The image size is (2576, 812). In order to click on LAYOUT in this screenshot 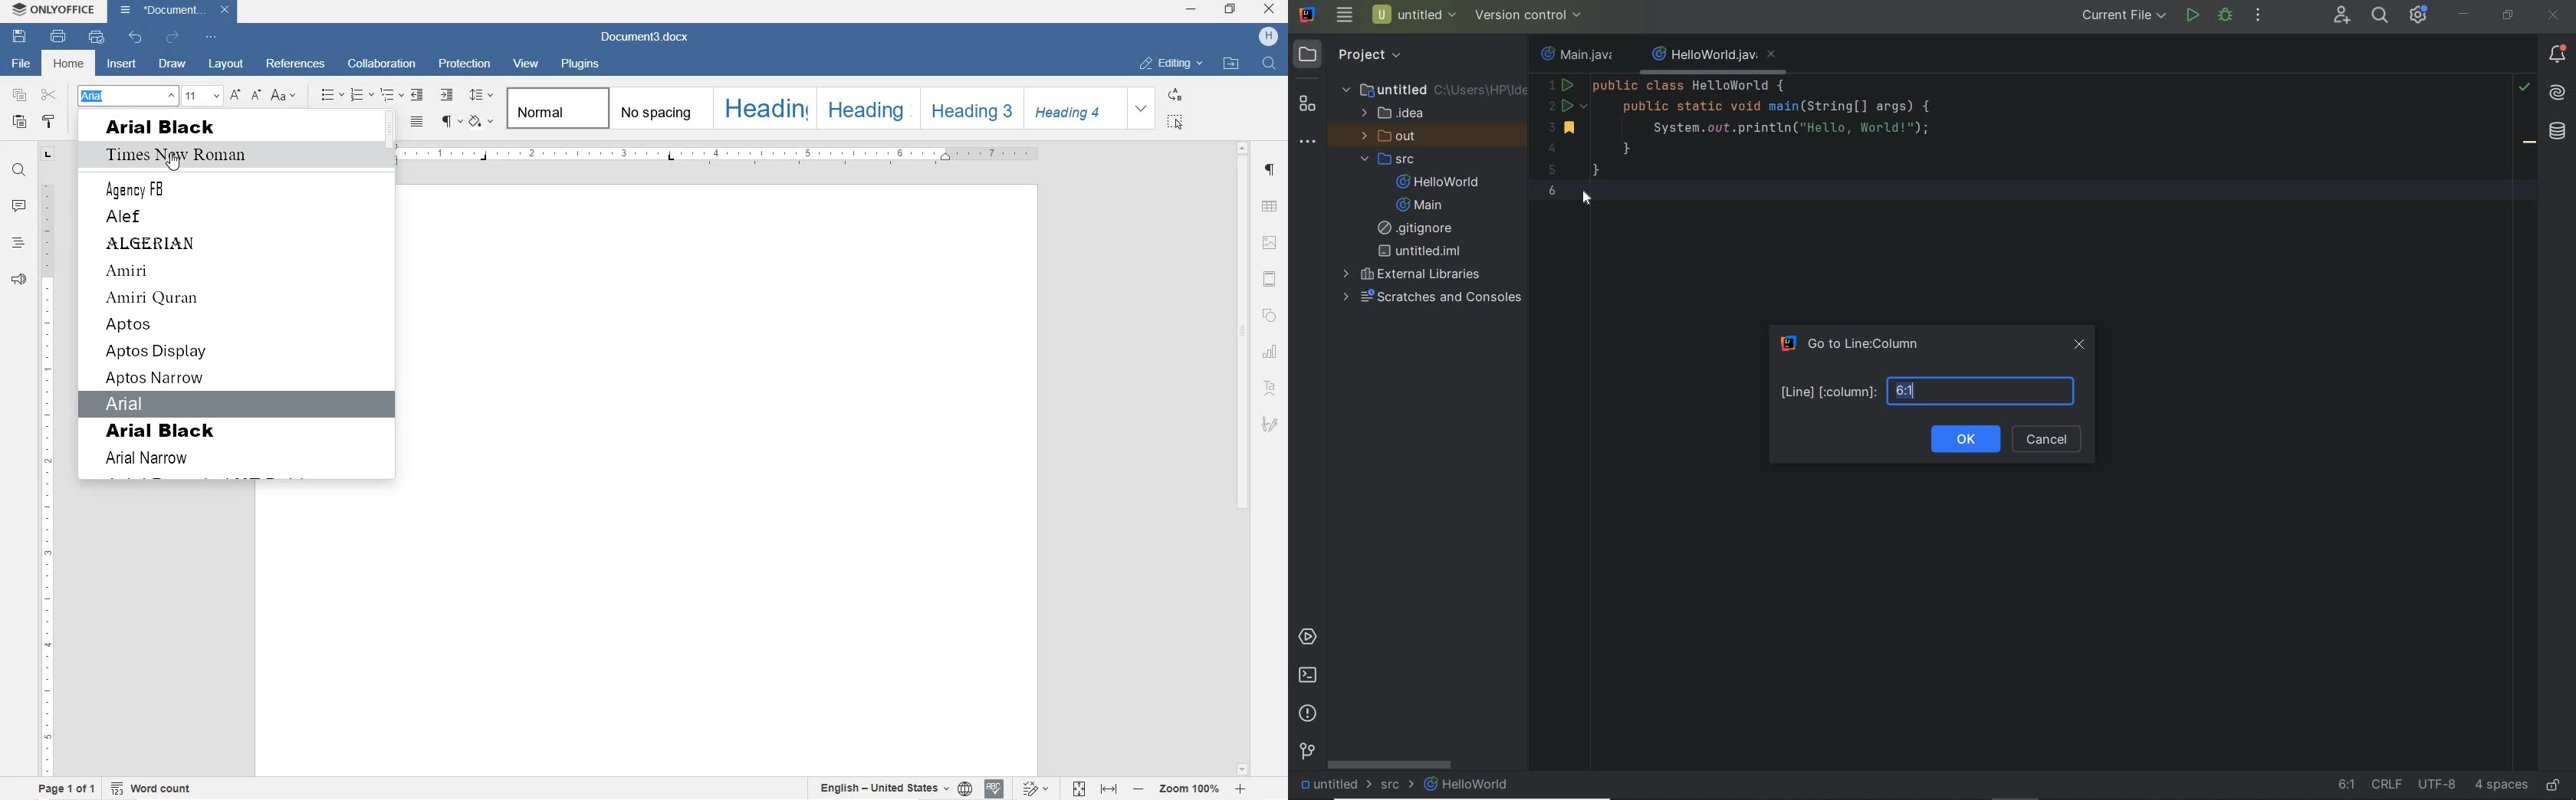, I will do `click(227, 64)`.